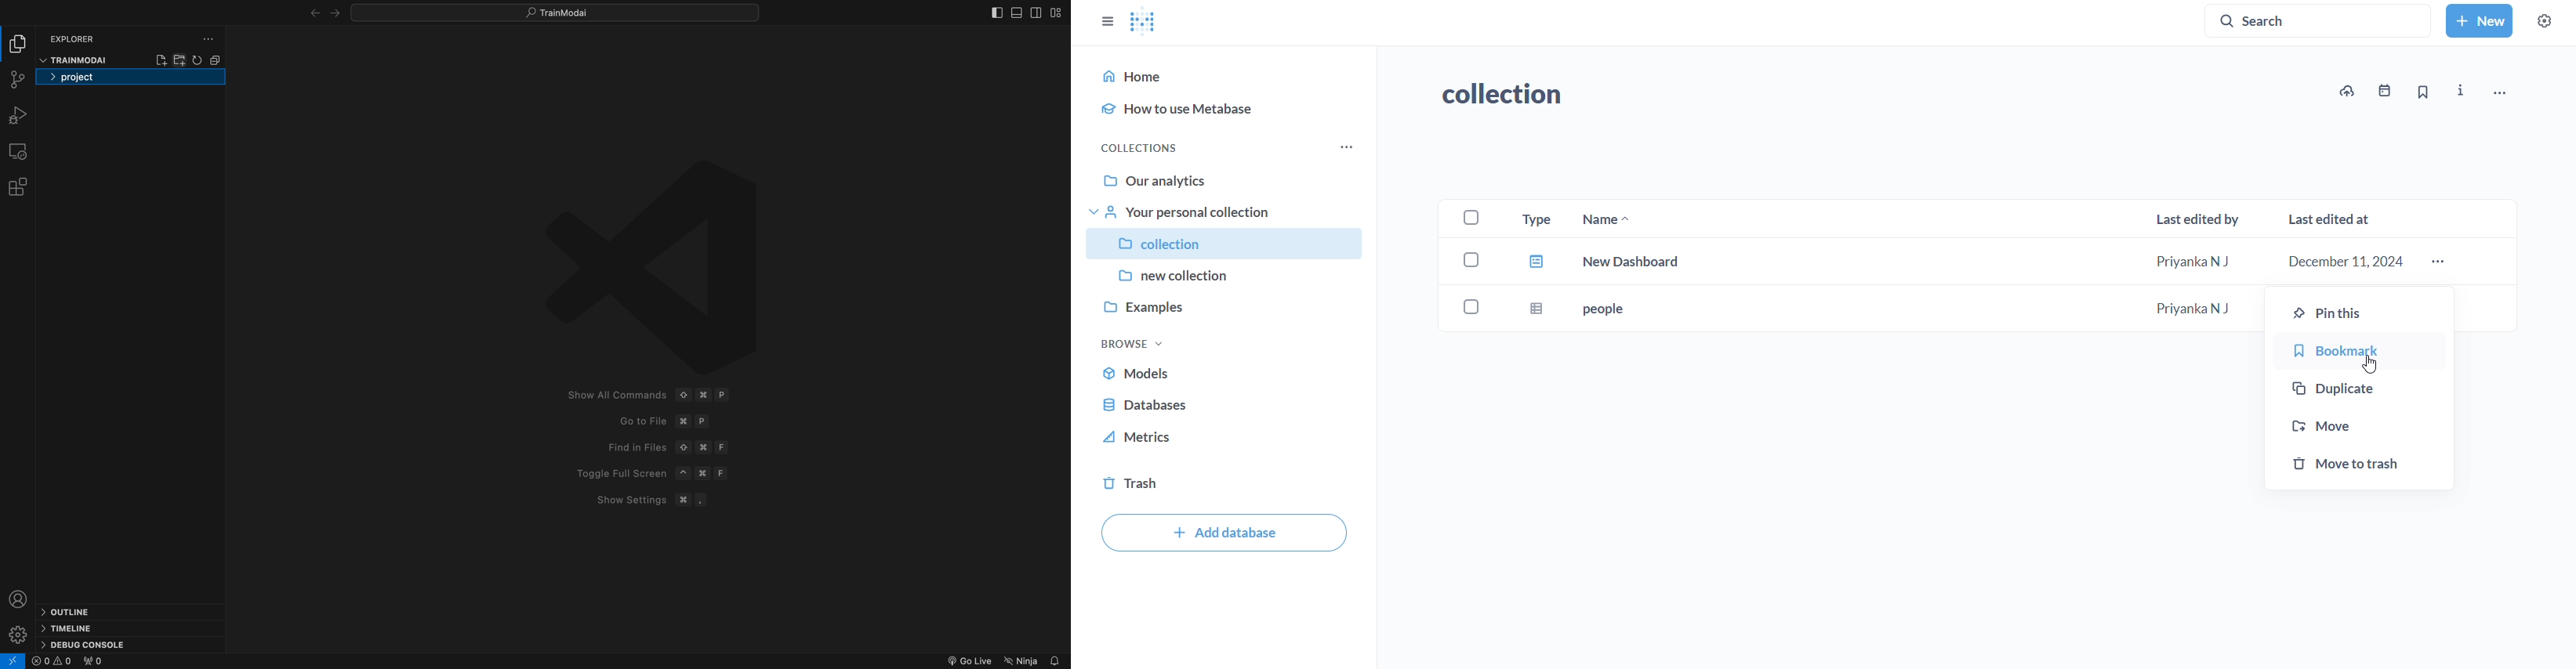 This screenshot has width=2576, height=672. Describe the element at coordinates (20, 598) in the screenshot. I see `profile` at that location.